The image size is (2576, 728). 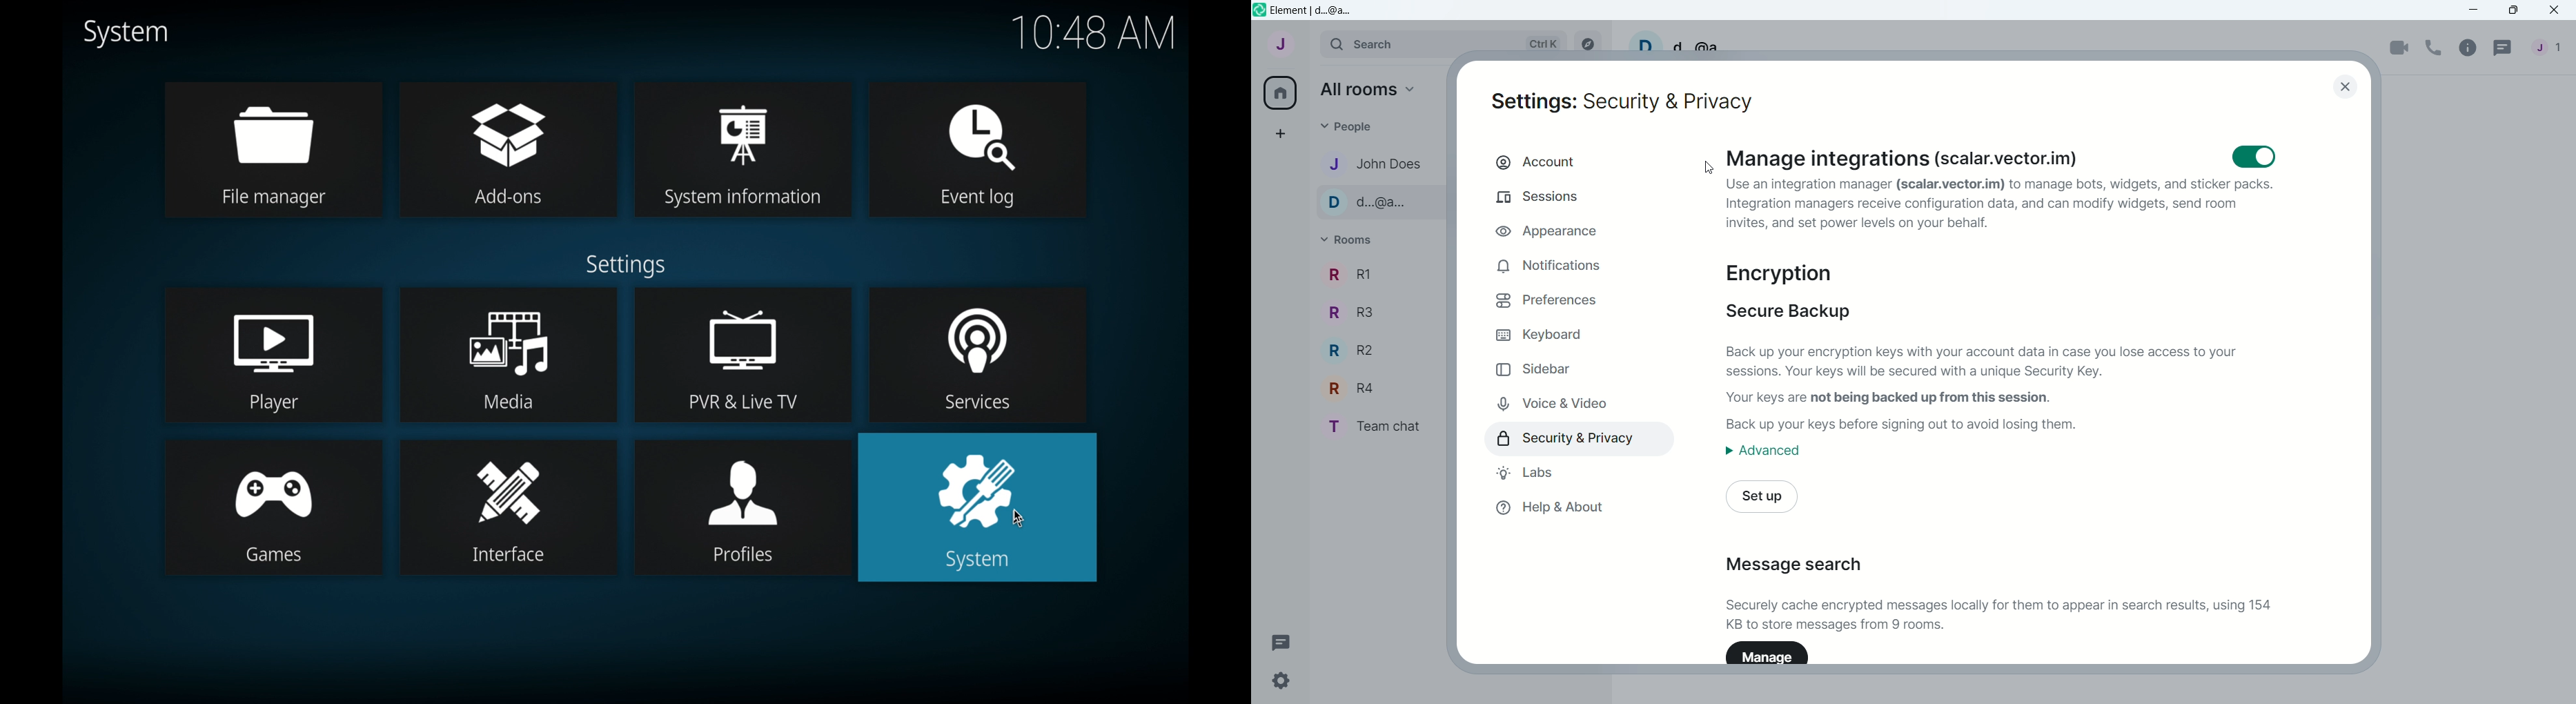 What do you see at coordinates (1377, 427) in the screenshot?
I see `T Team chat` at bounding box center [1377, 427].